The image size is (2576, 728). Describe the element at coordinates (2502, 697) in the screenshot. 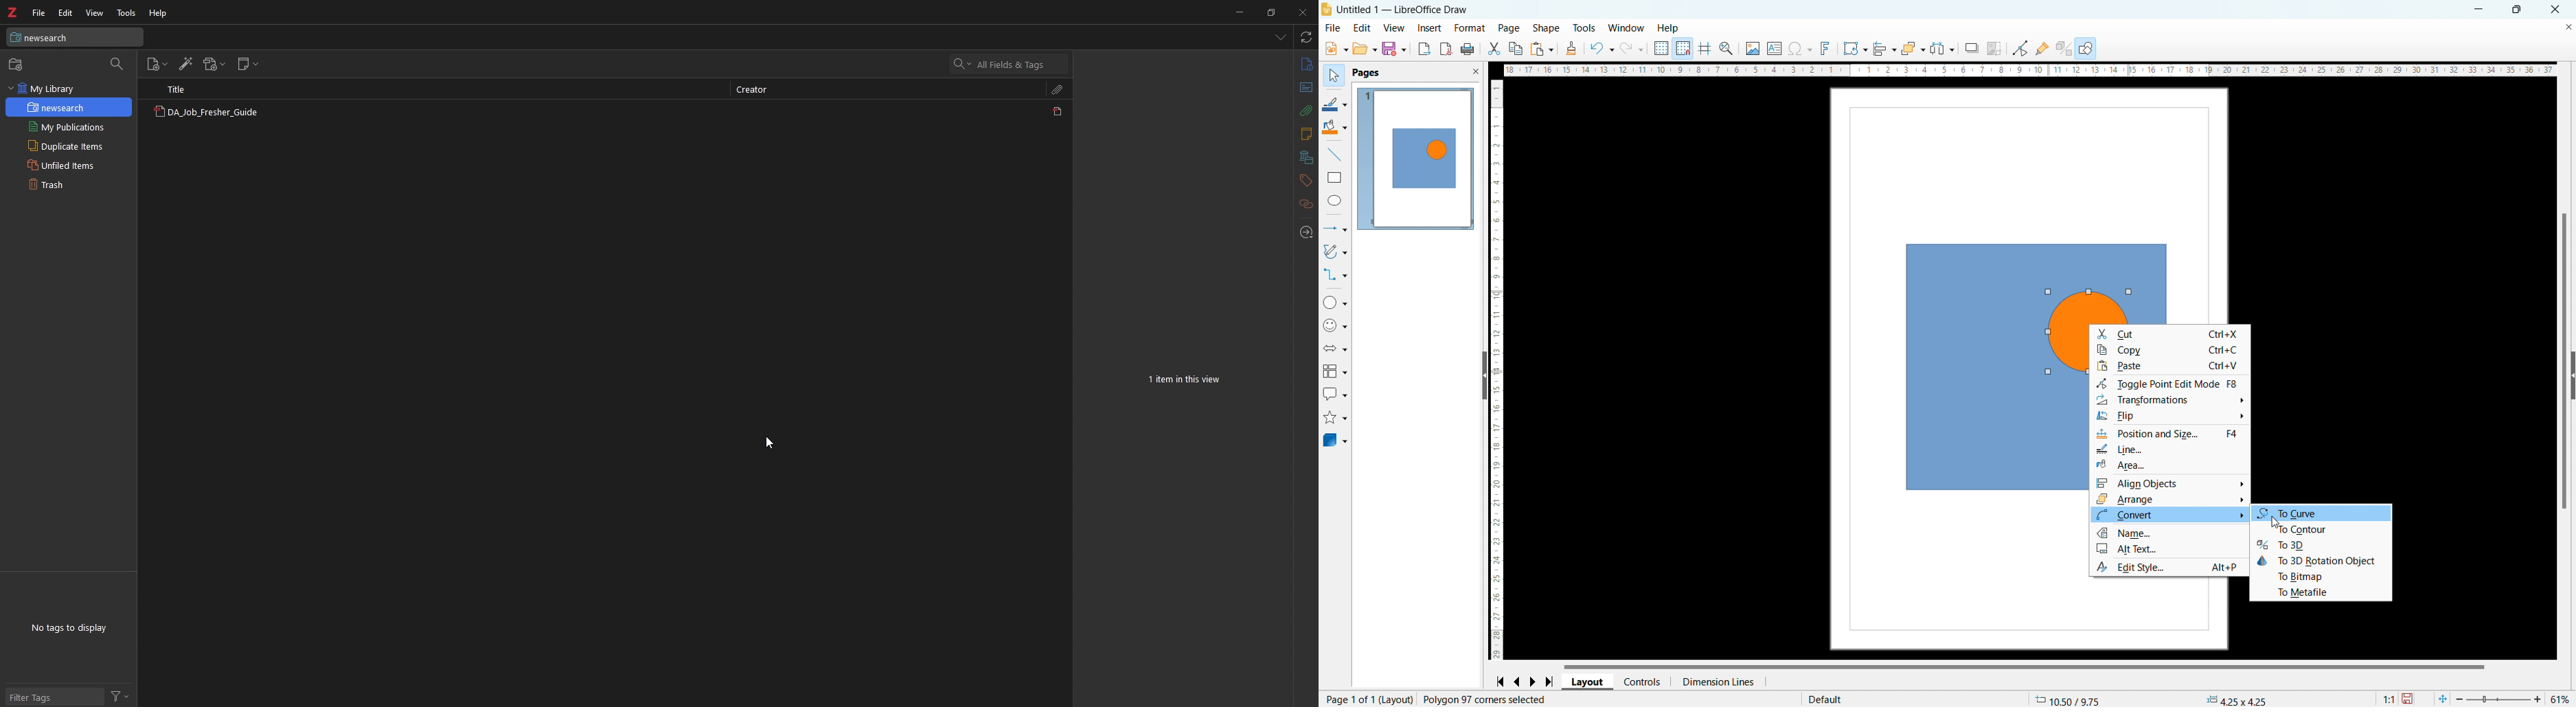

I see `zoom bar` at that location.